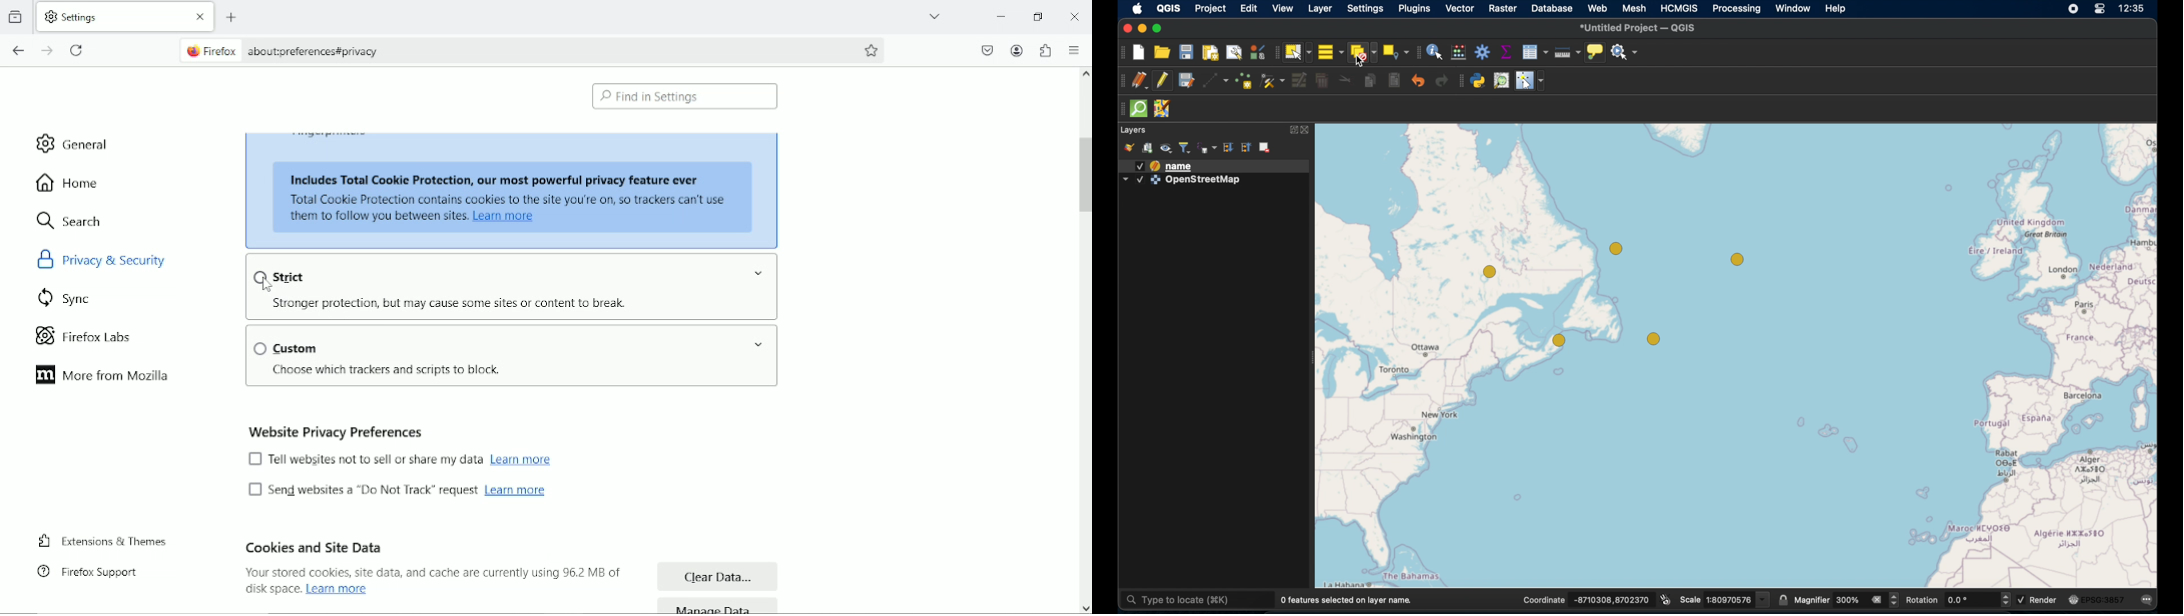  What do you see at coordinates (1162, 108) in the screenshot?
I see `jsom remote` at bounding box center [1162, 108].